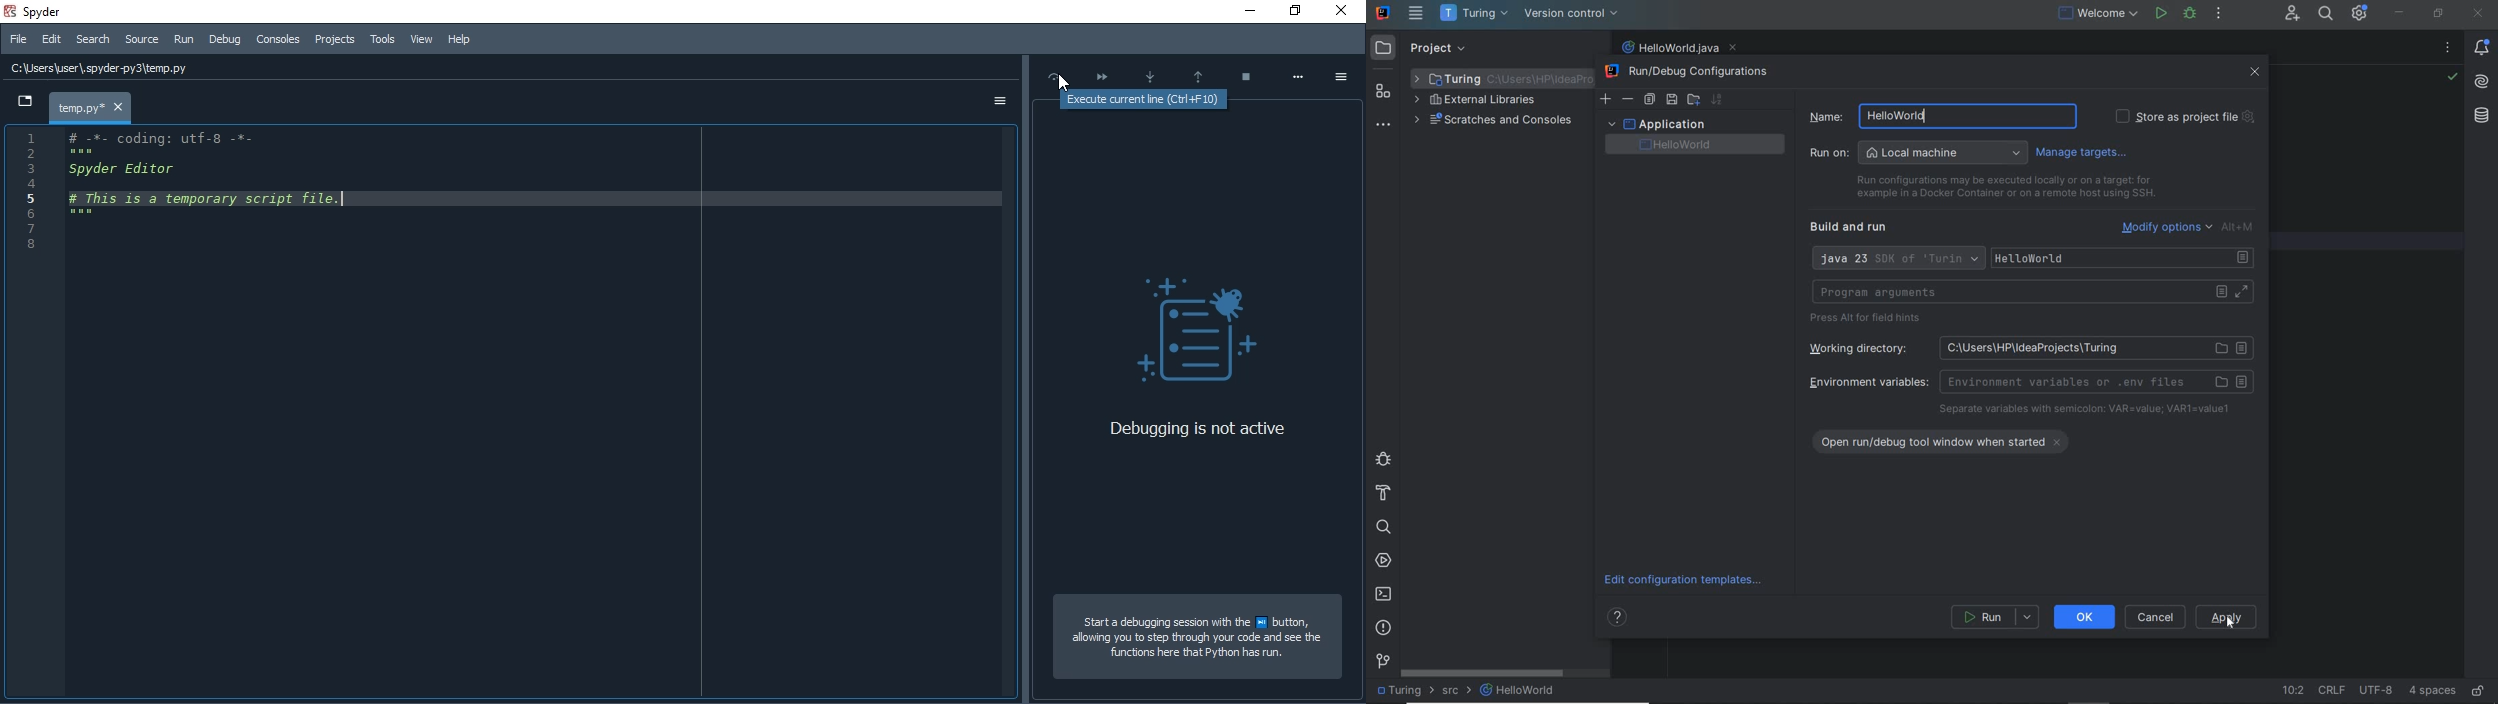 Image resolution: width=2520 pixels, height=728 pixels. I want to click on debugging details, so click(1201, 258).